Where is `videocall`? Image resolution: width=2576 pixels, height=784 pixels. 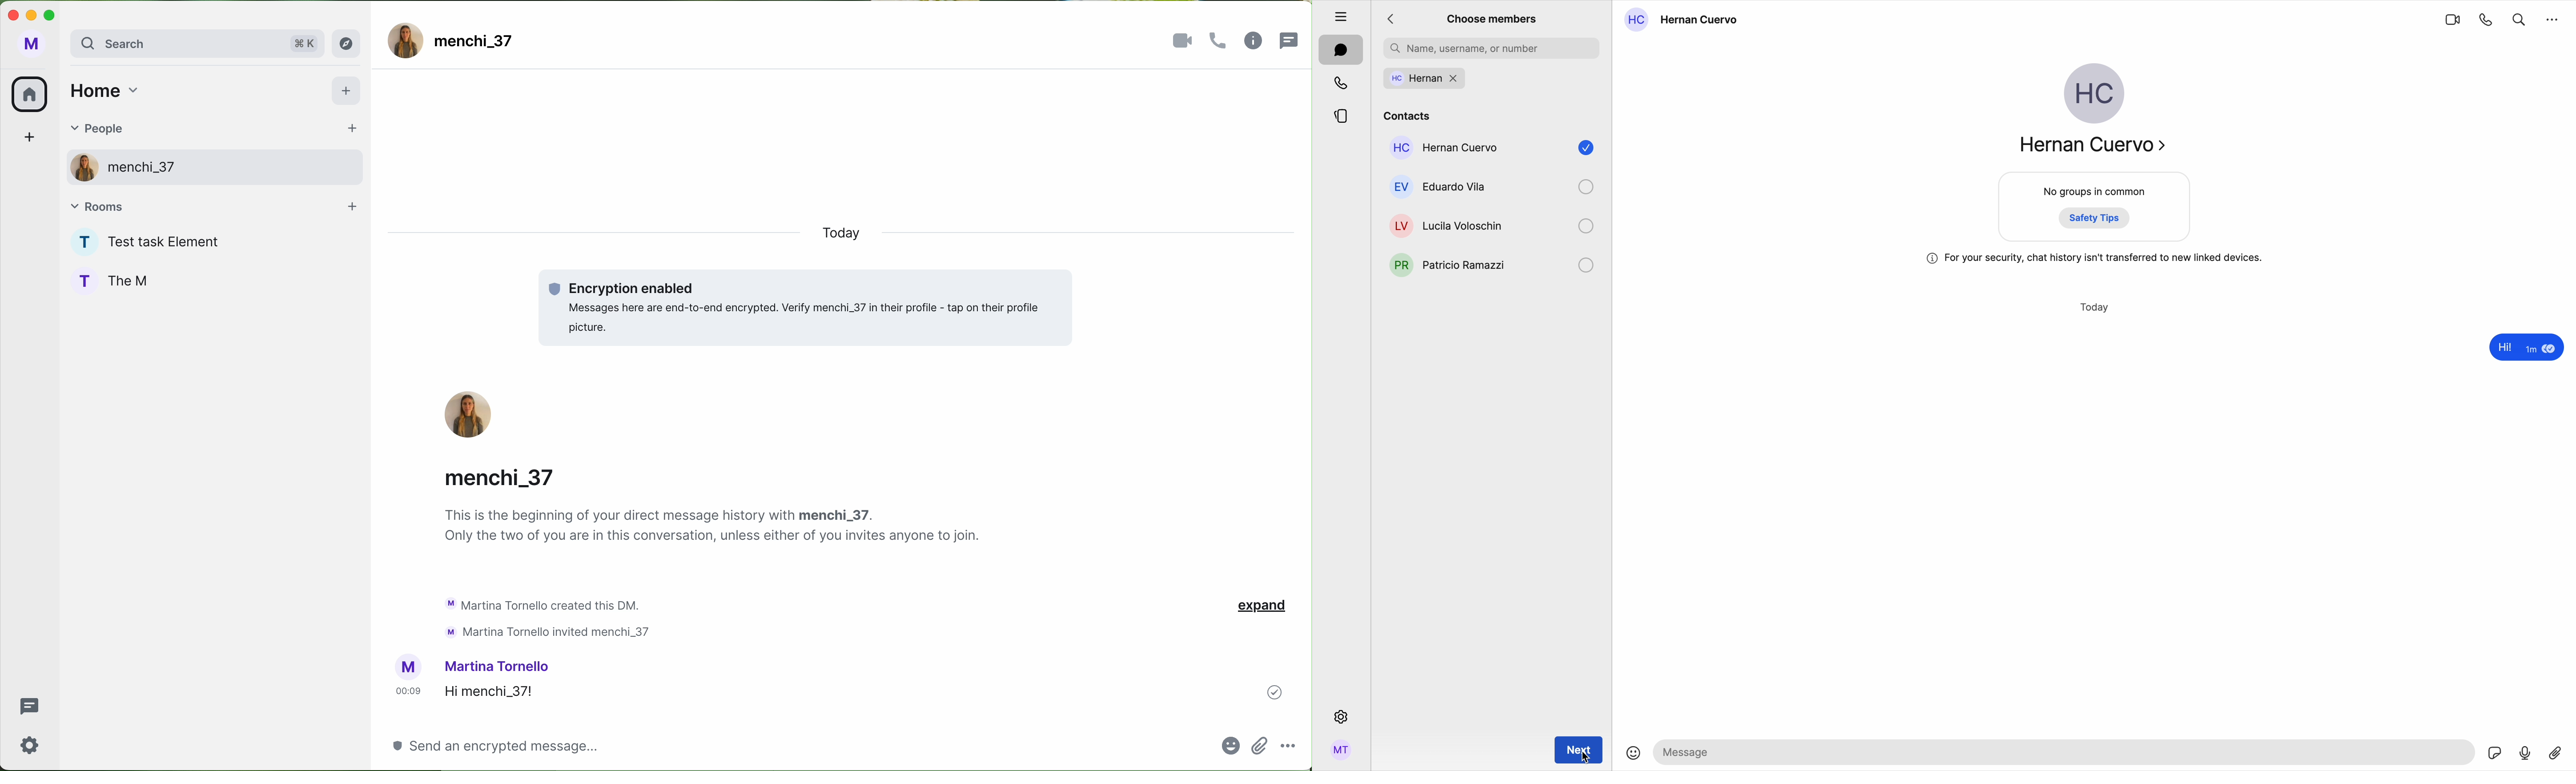 videocall is located at coordinates (2452, 19).